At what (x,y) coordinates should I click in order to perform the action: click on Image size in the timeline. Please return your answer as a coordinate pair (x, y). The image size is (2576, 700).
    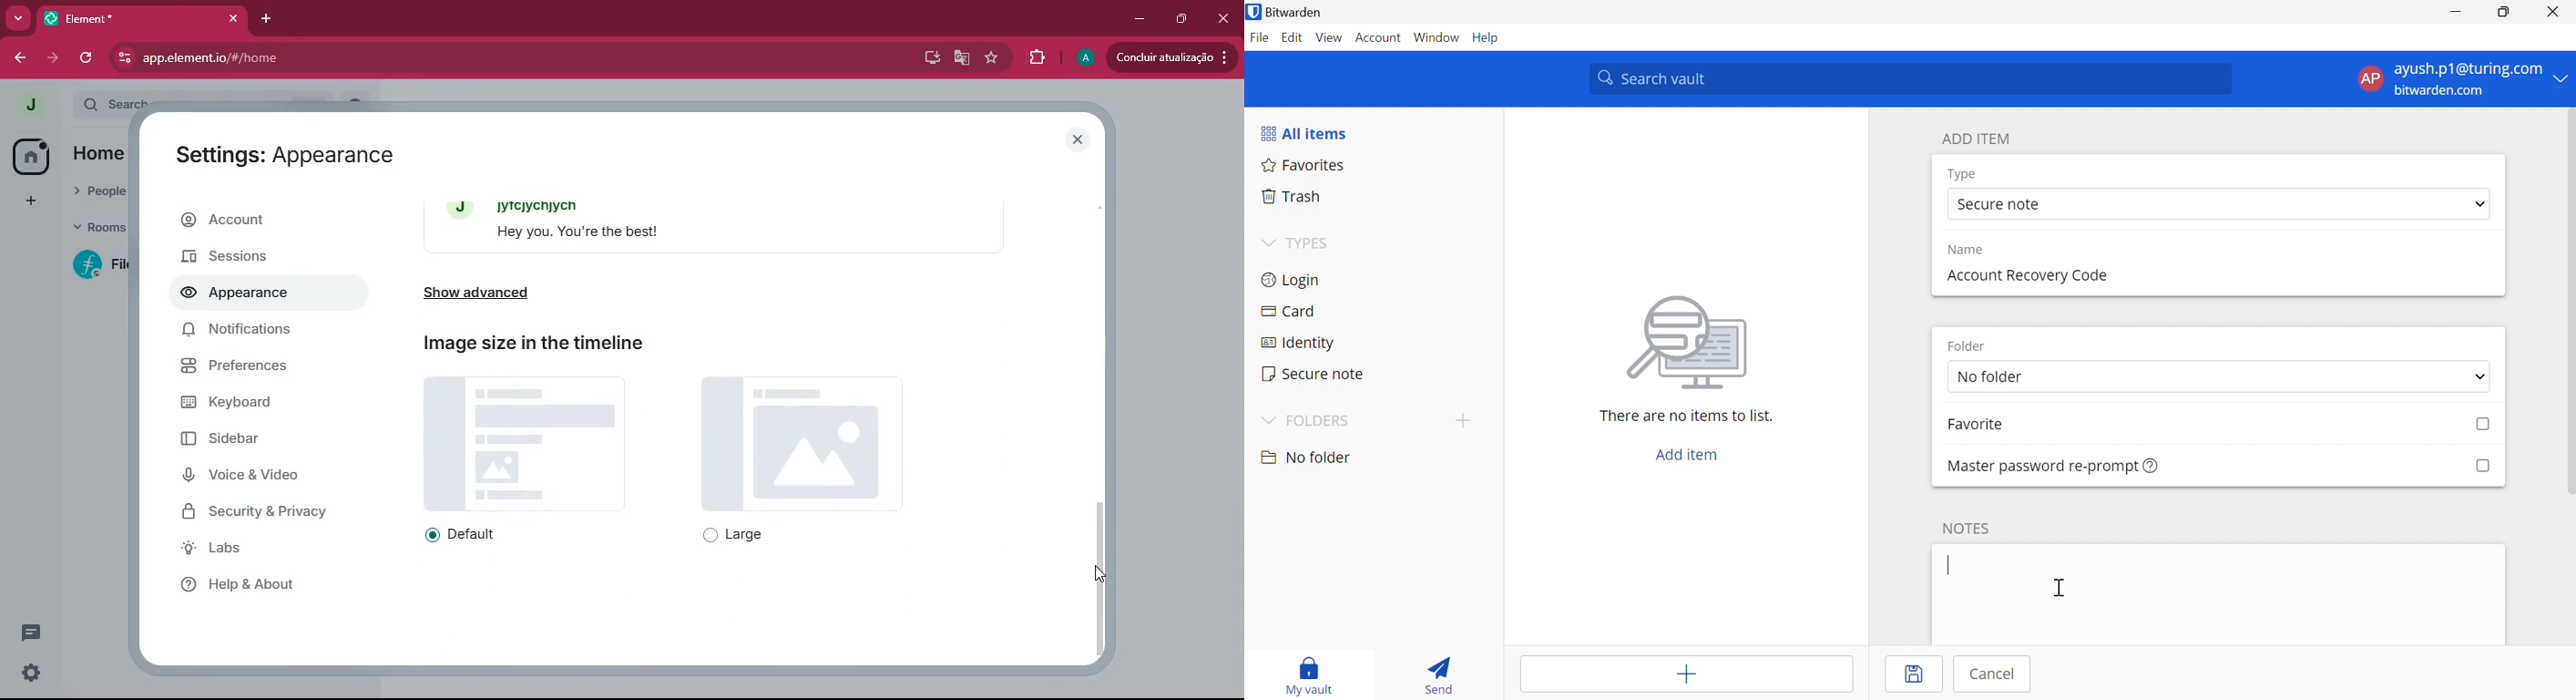
    Looking at the image, I should click on (536, 343).